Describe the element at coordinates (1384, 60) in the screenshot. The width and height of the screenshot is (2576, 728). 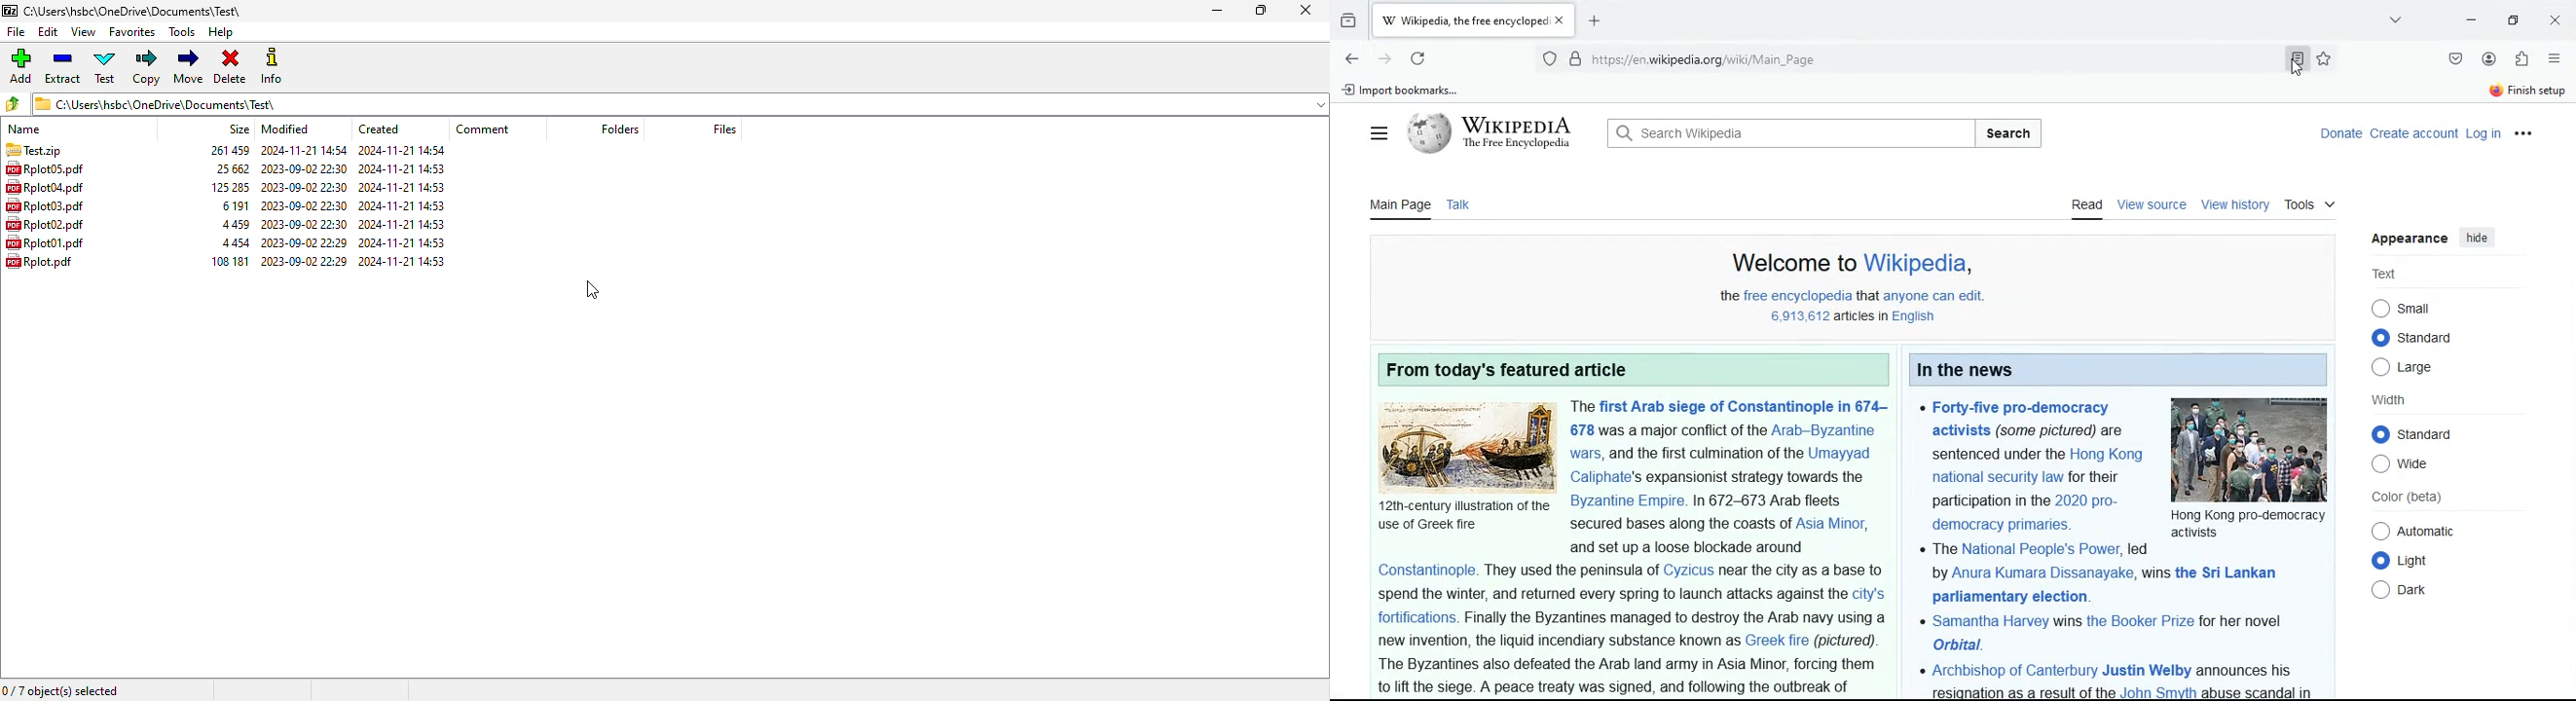
I see `forward` at that location.